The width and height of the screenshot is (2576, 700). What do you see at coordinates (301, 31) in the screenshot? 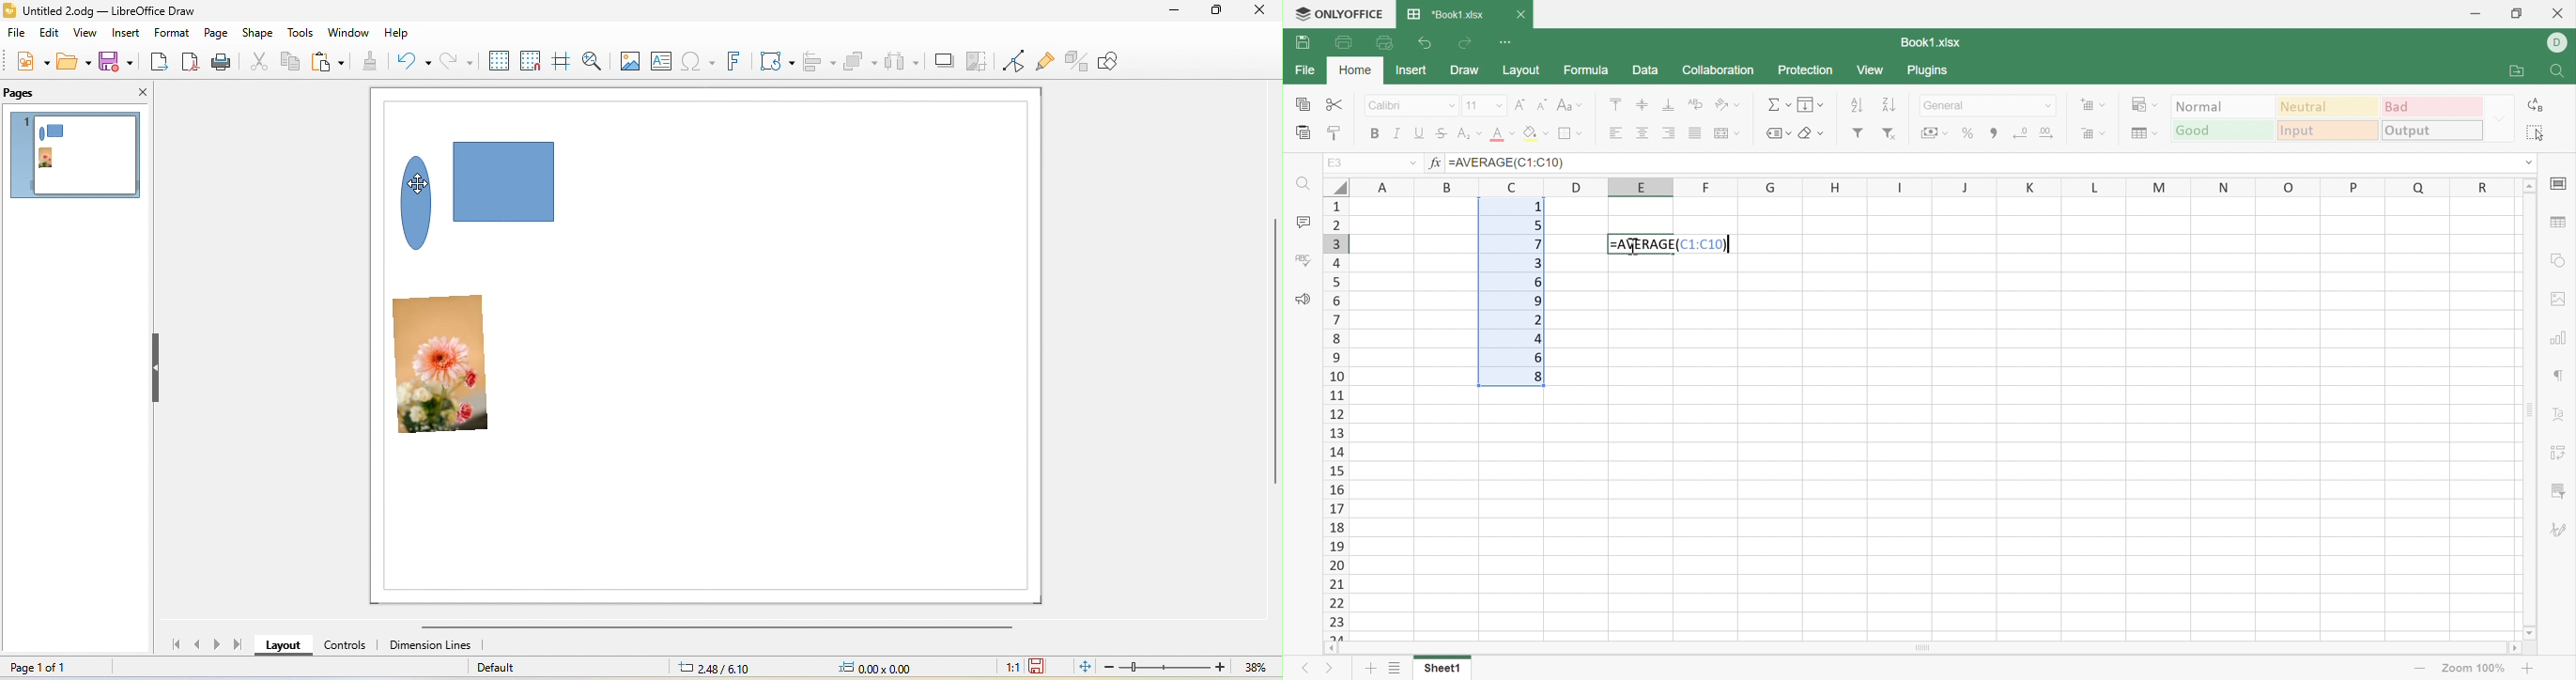
I see `tools` at bounding box center [301, 31].